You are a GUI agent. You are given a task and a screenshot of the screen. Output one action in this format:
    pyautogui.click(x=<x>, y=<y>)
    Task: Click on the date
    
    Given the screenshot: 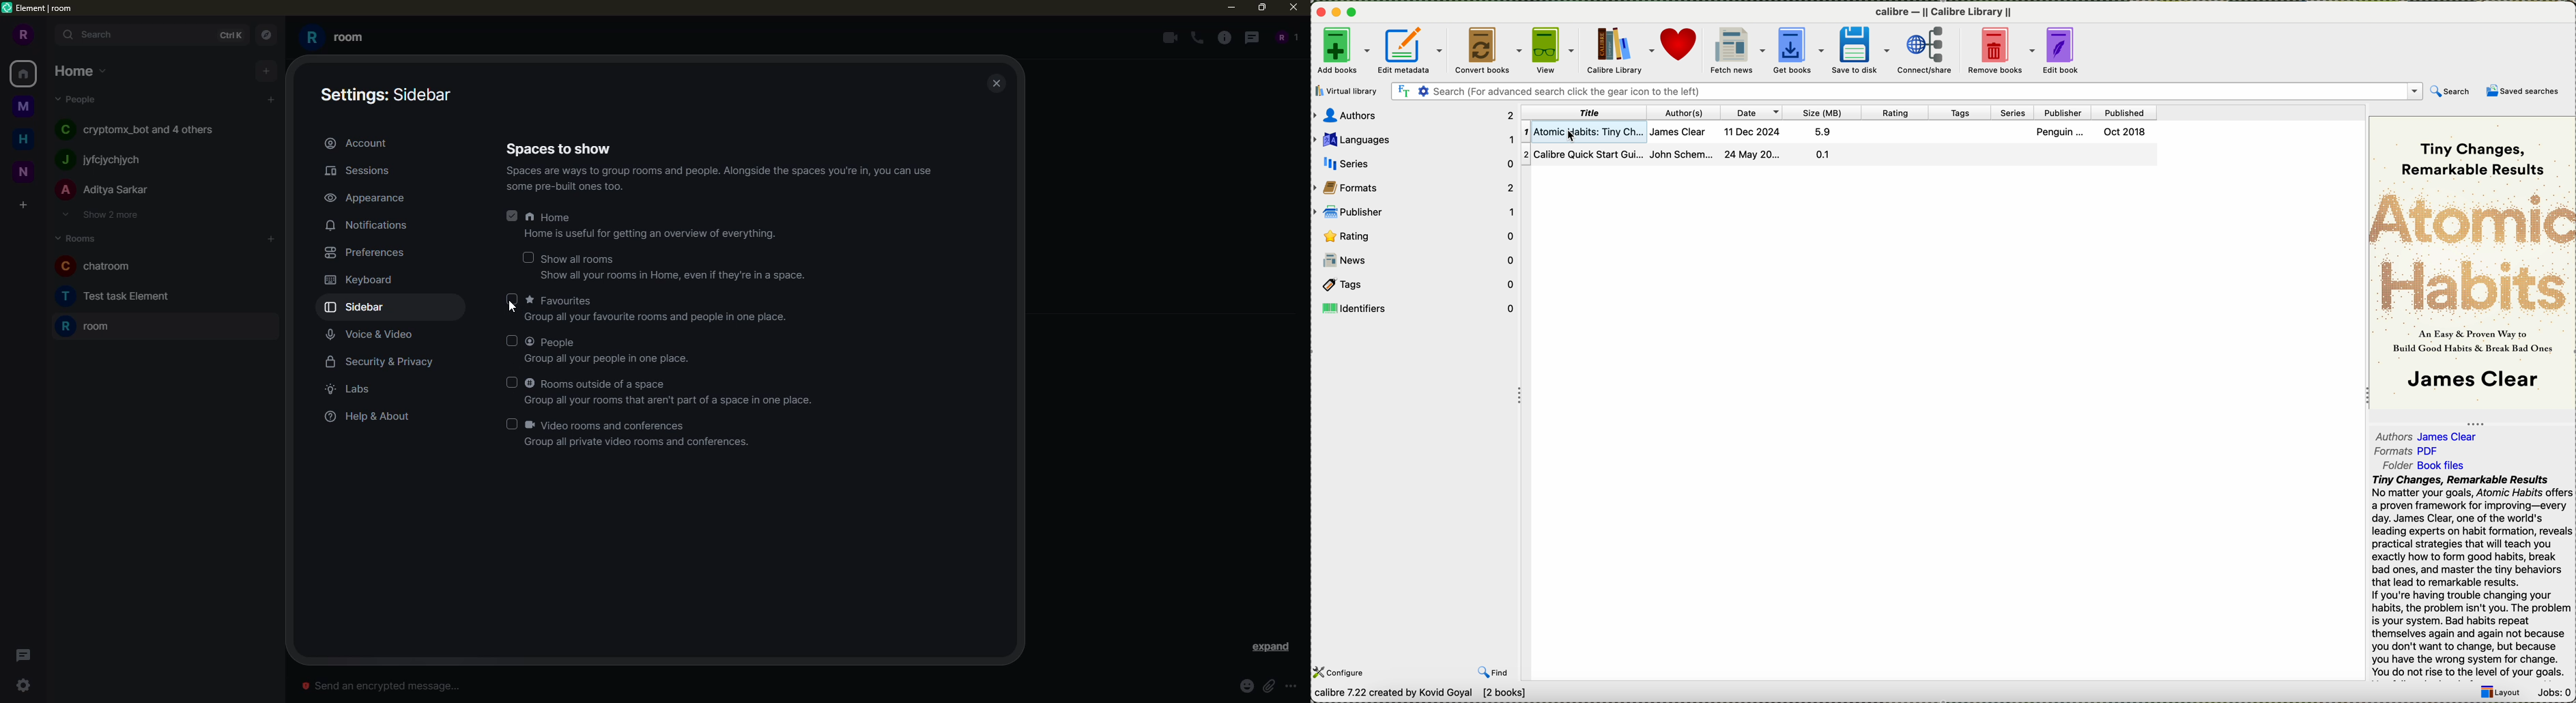 What is the action you would take?
    pyautogui.click(x=1753, y=113)
    